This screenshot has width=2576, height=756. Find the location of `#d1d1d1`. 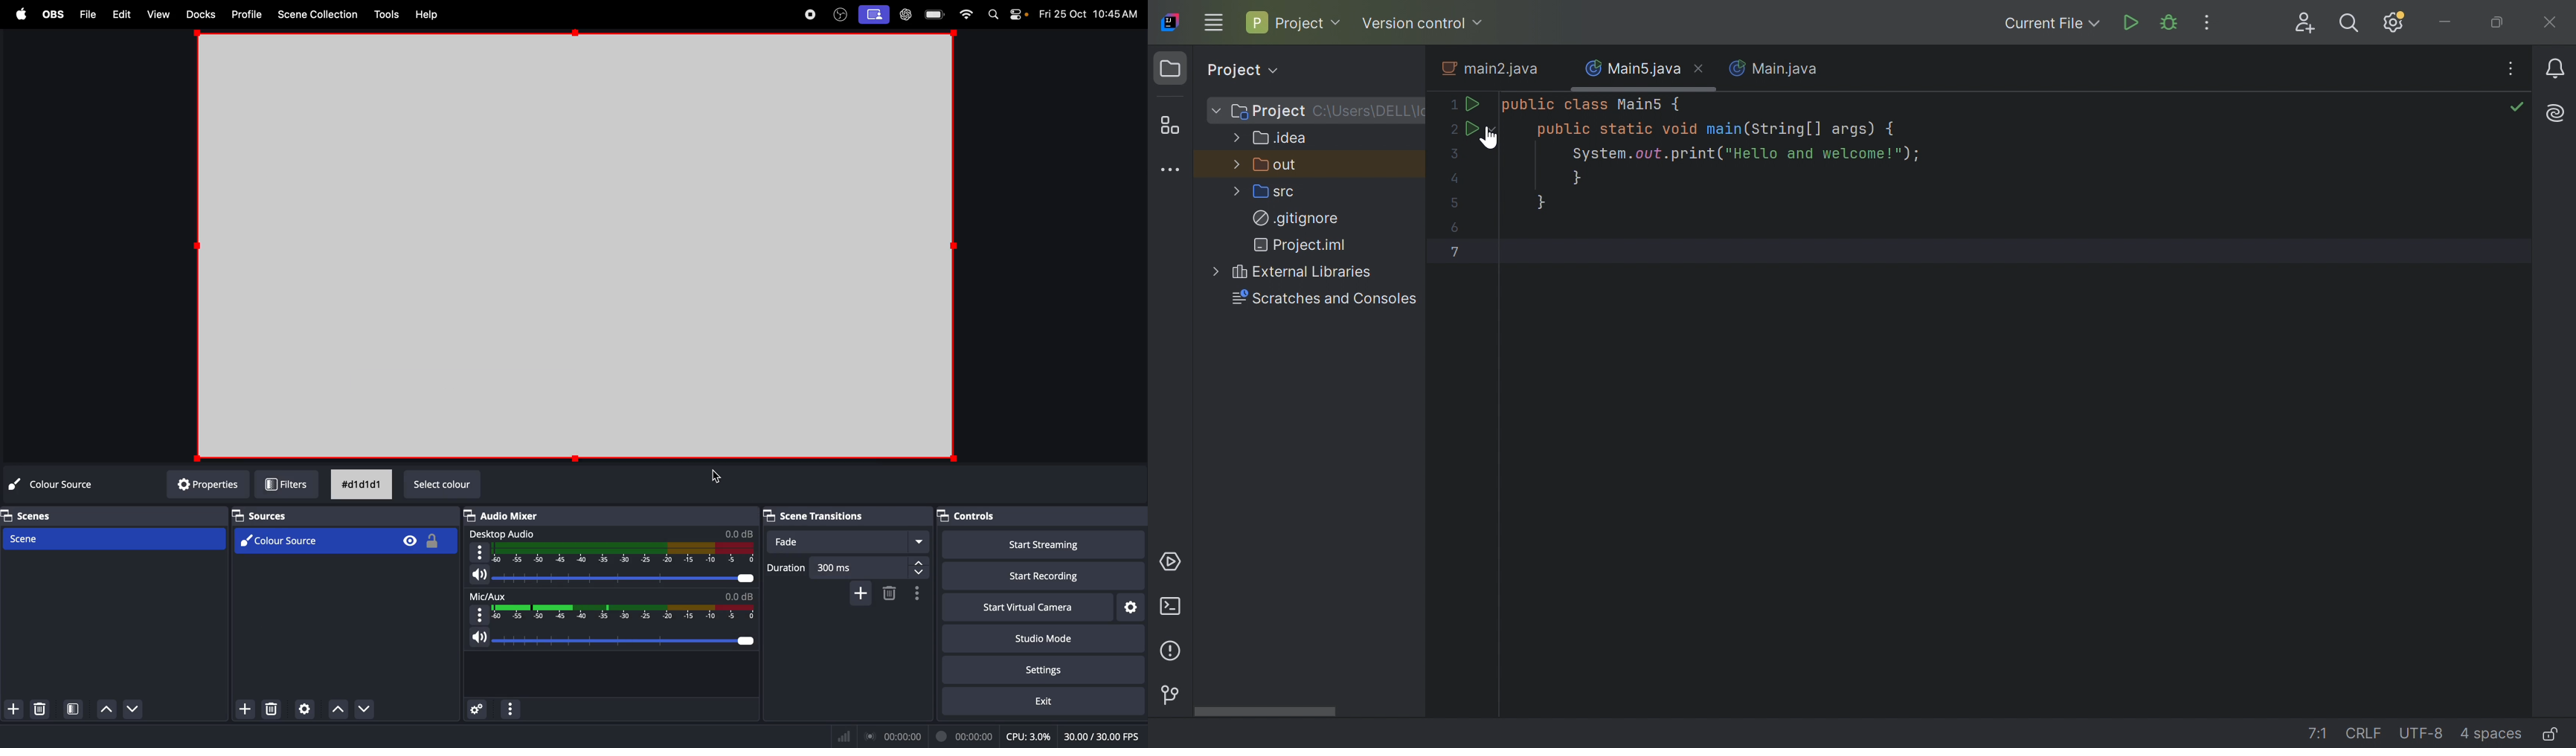

#d1d1d1 is located at coordinates (362, 484).